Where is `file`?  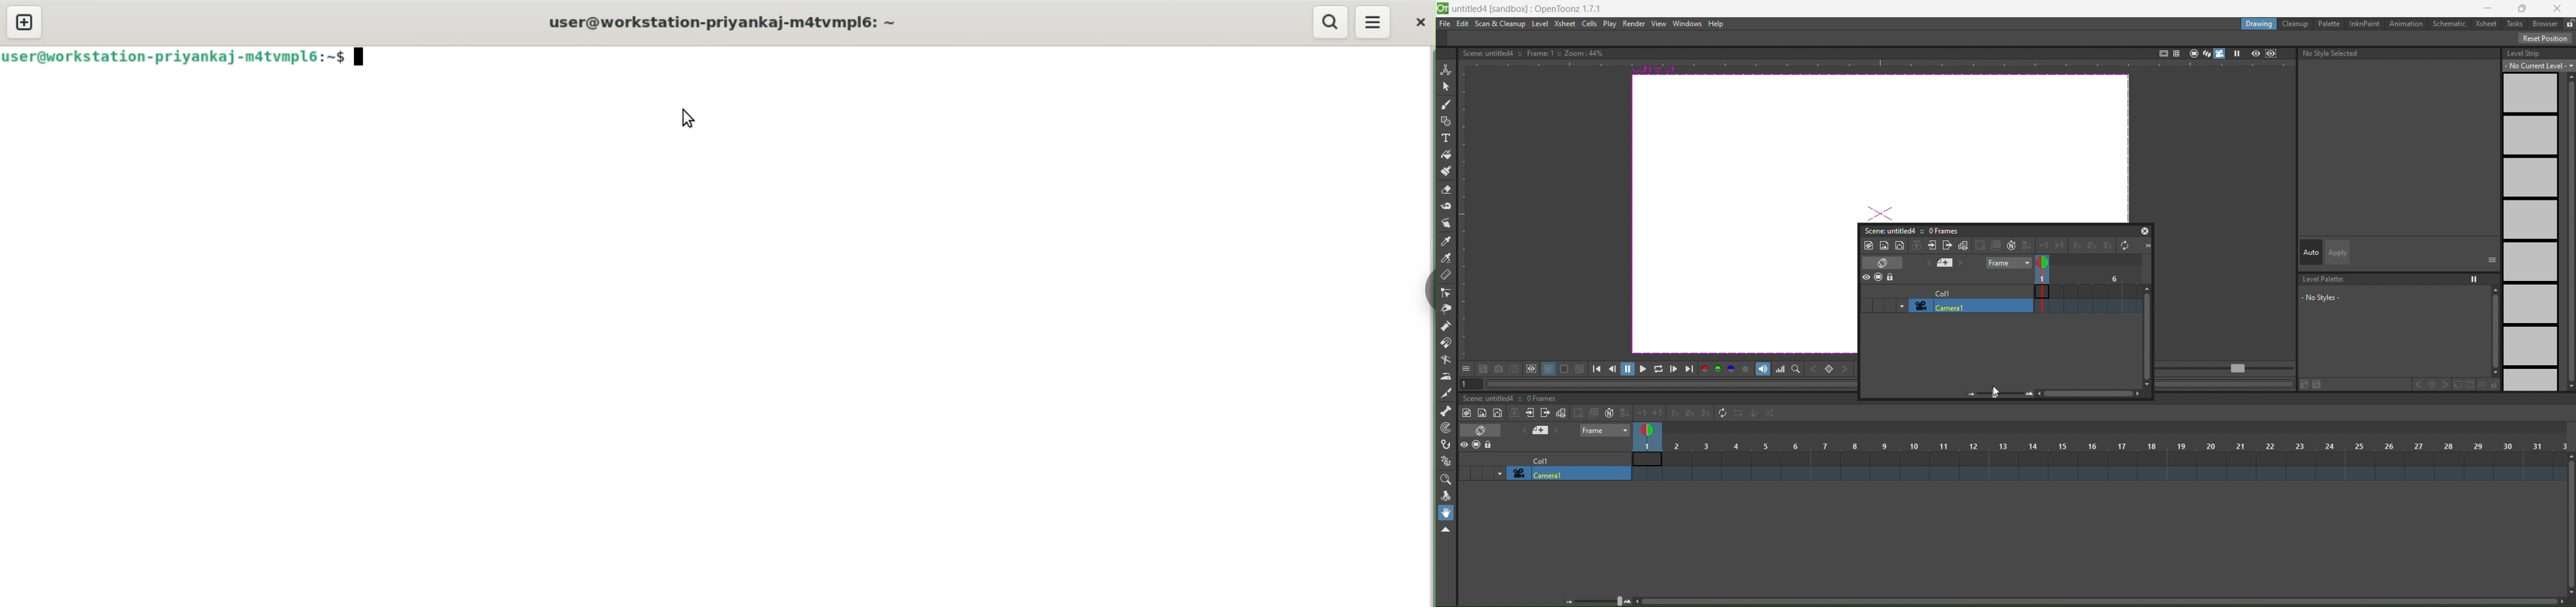 file is located at coordinates (1445, 24).